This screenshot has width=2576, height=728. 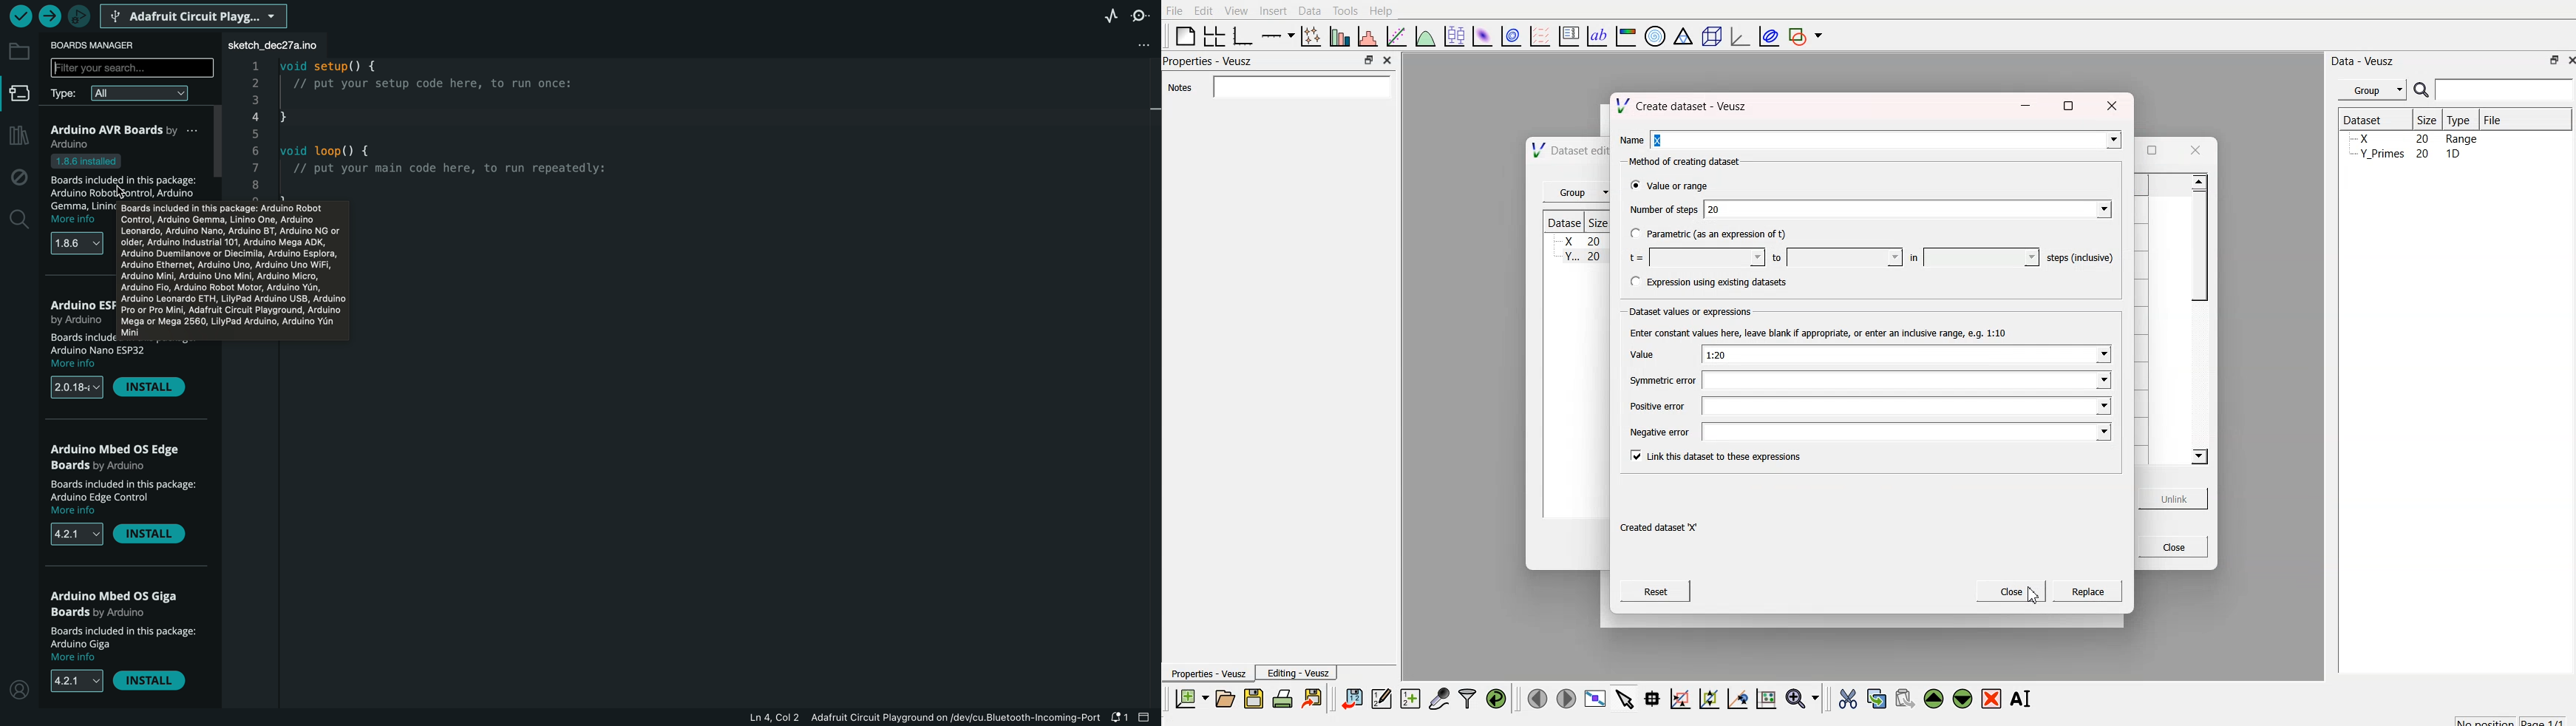 What do you see at coordinates (1626, 698) in the screenshot?
I see `select items from graph` at bounding box center [1626, 698].